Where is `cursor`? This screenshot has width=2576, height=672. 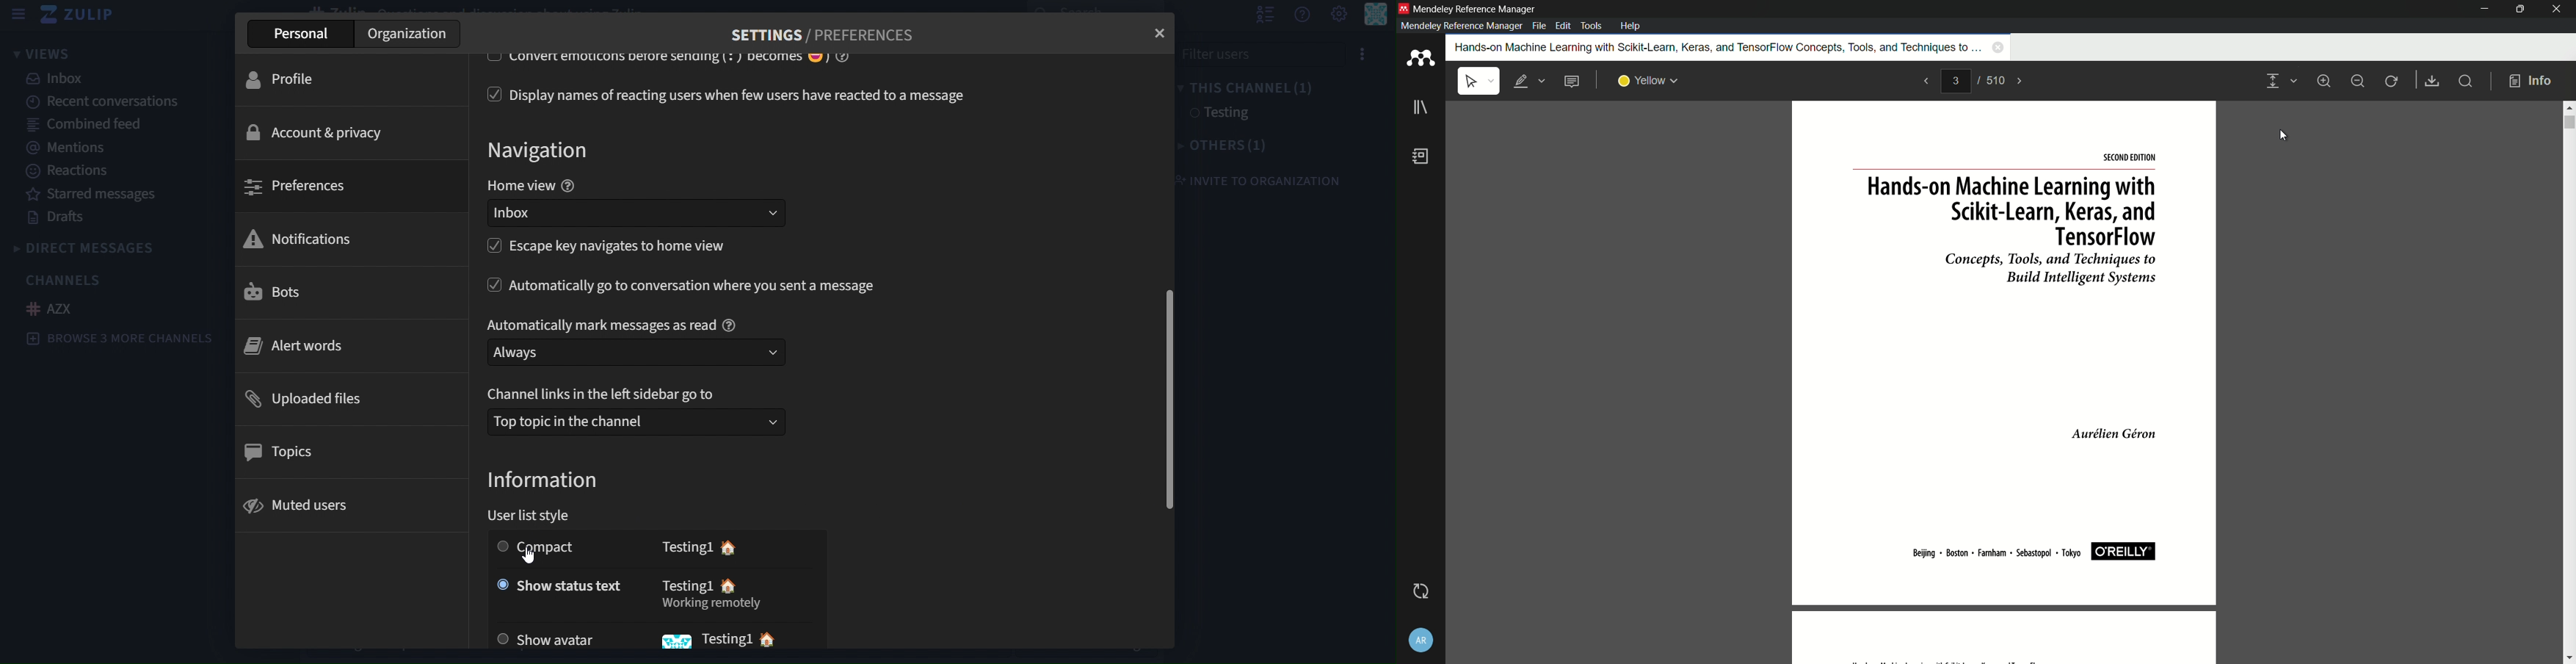 cursor is located at coordinates (2284, 135).